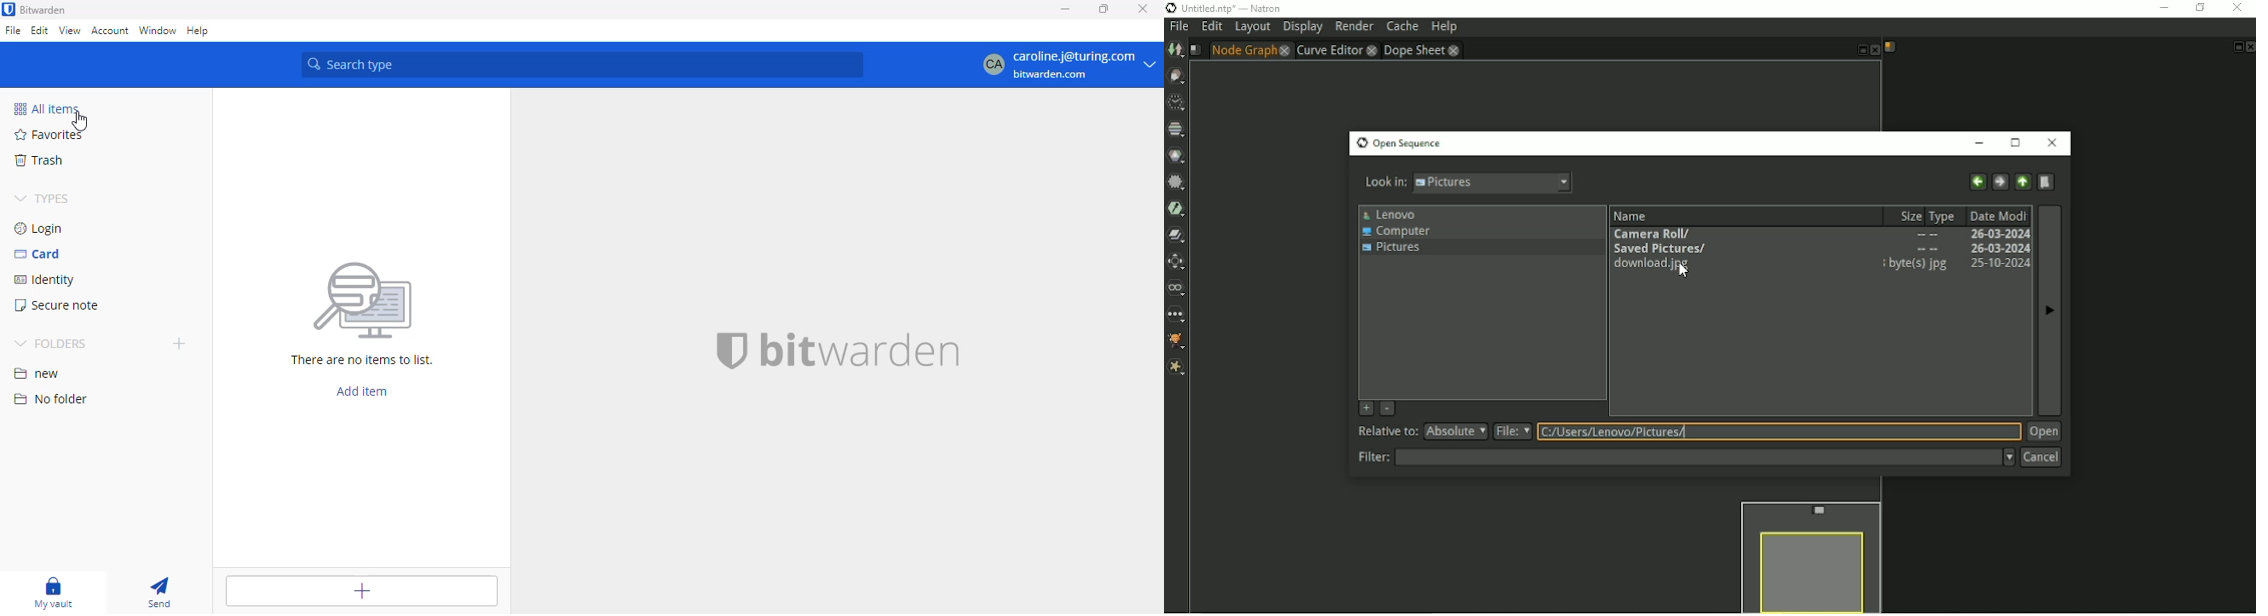 The height and width of the screenshot is (616, 2268). I want to click on CA caroline.j@turing.com     bitwarden.com, so click(1069, 65).